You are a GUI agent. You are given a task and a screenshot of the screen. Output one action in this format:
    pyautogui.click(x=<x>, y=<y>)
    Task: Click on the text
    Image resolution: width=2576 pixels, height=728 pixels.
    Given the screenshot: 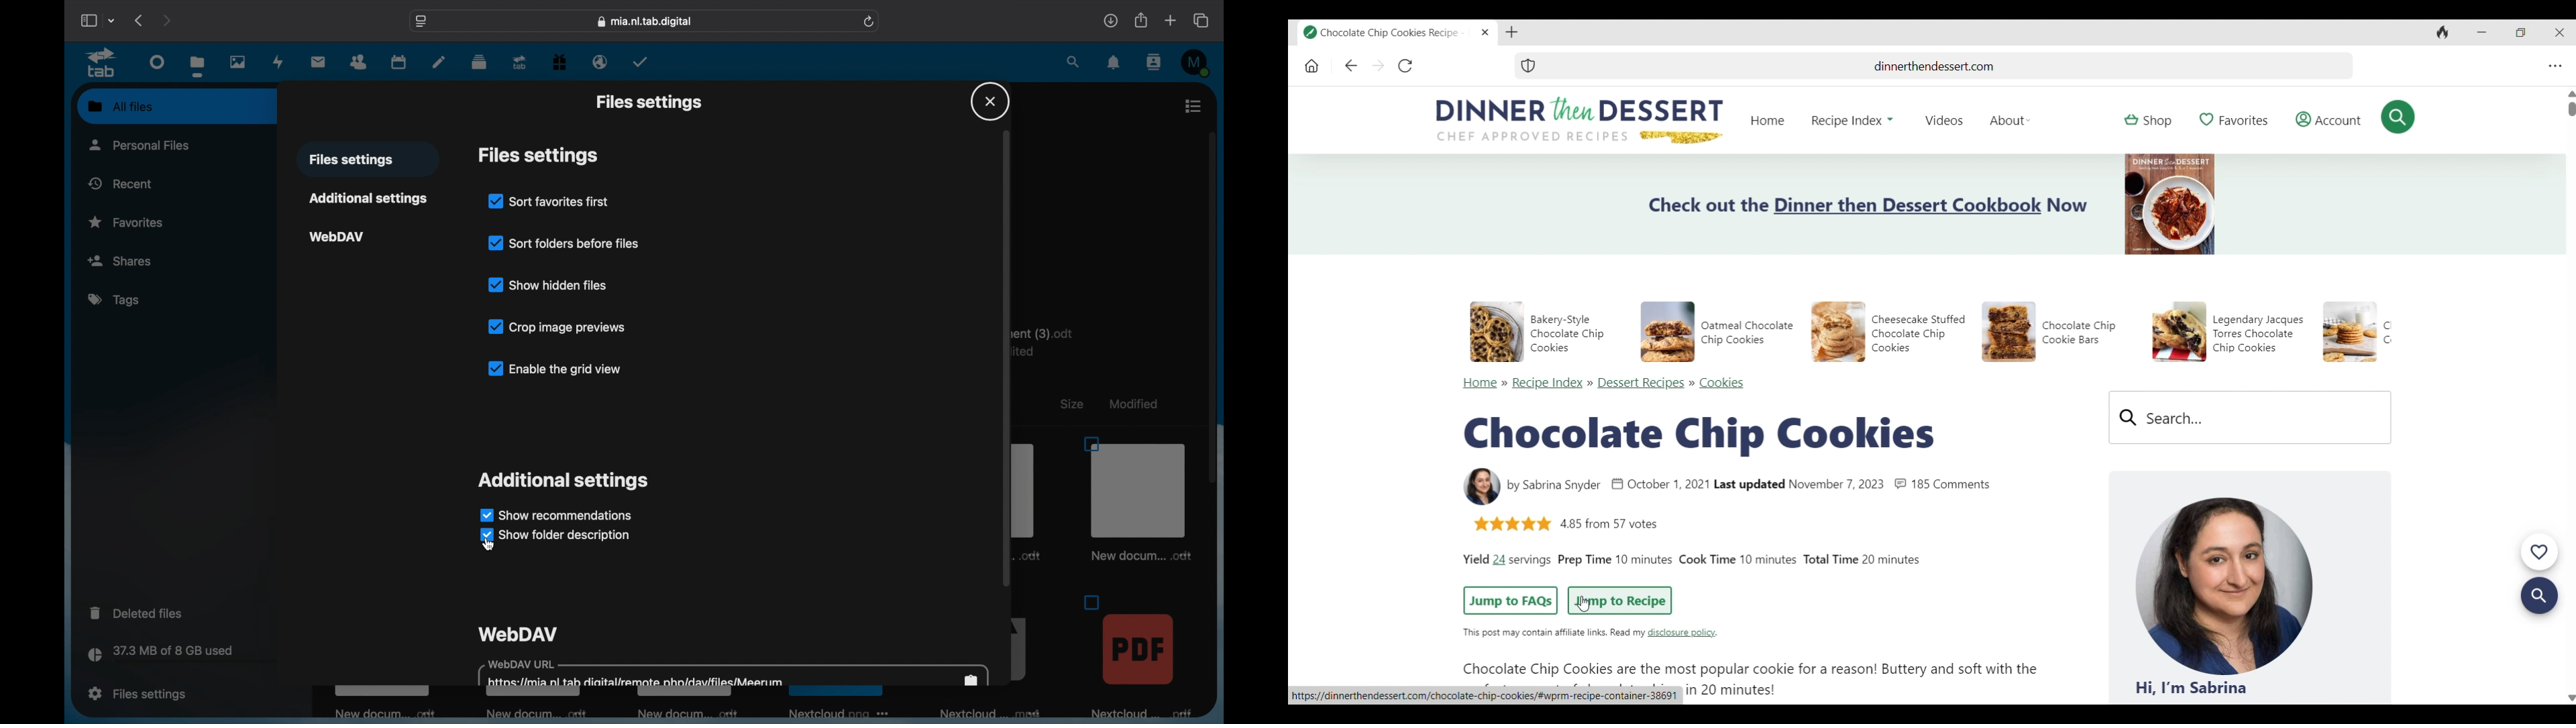 What is the action you would take?
    pyautogui.click(x=1051, y=341)
    